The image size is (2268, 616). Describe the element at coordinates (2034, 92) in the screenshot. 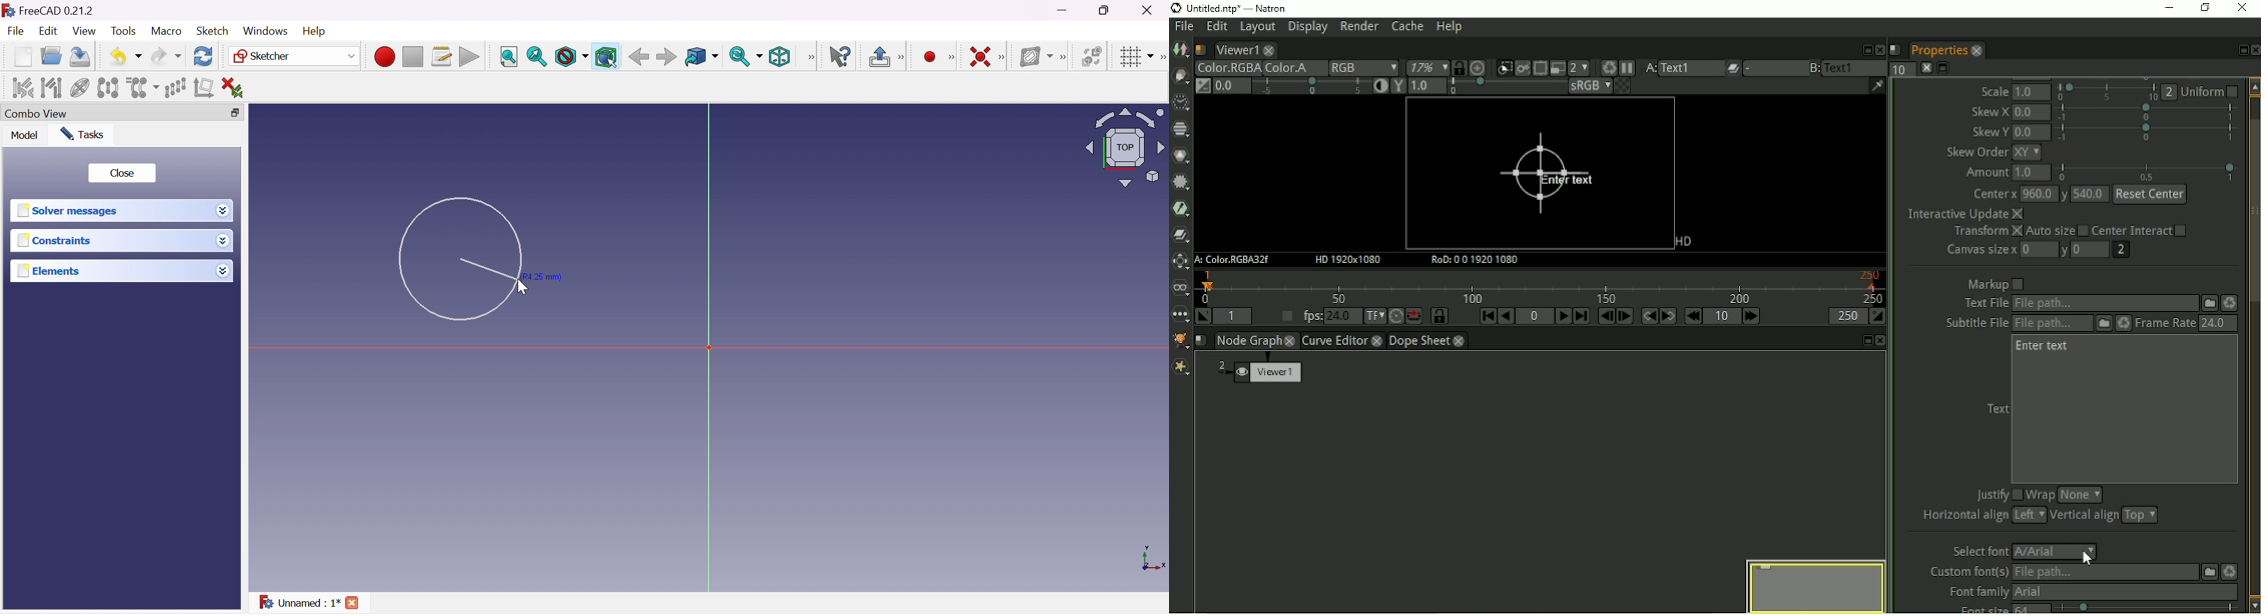

I see `1.0` at that location.